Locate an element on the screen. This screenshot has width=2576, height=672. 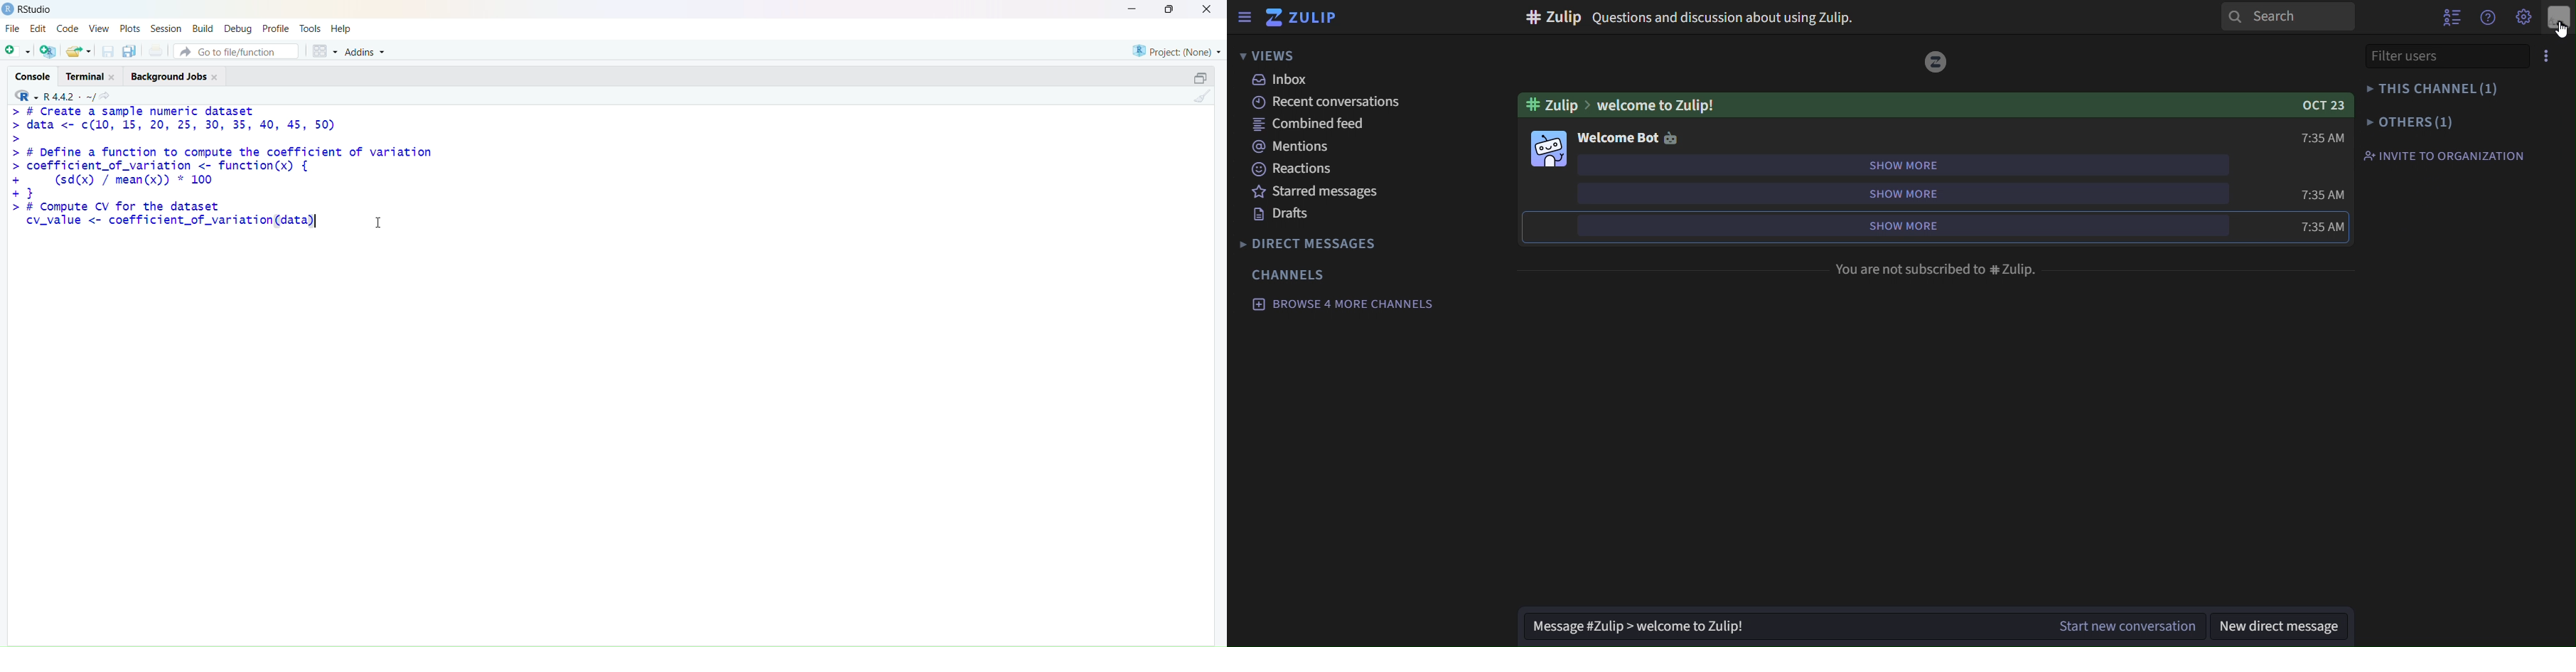
#zulip Questions and discussion about using Zulip is located at coordinates (1696, 18).